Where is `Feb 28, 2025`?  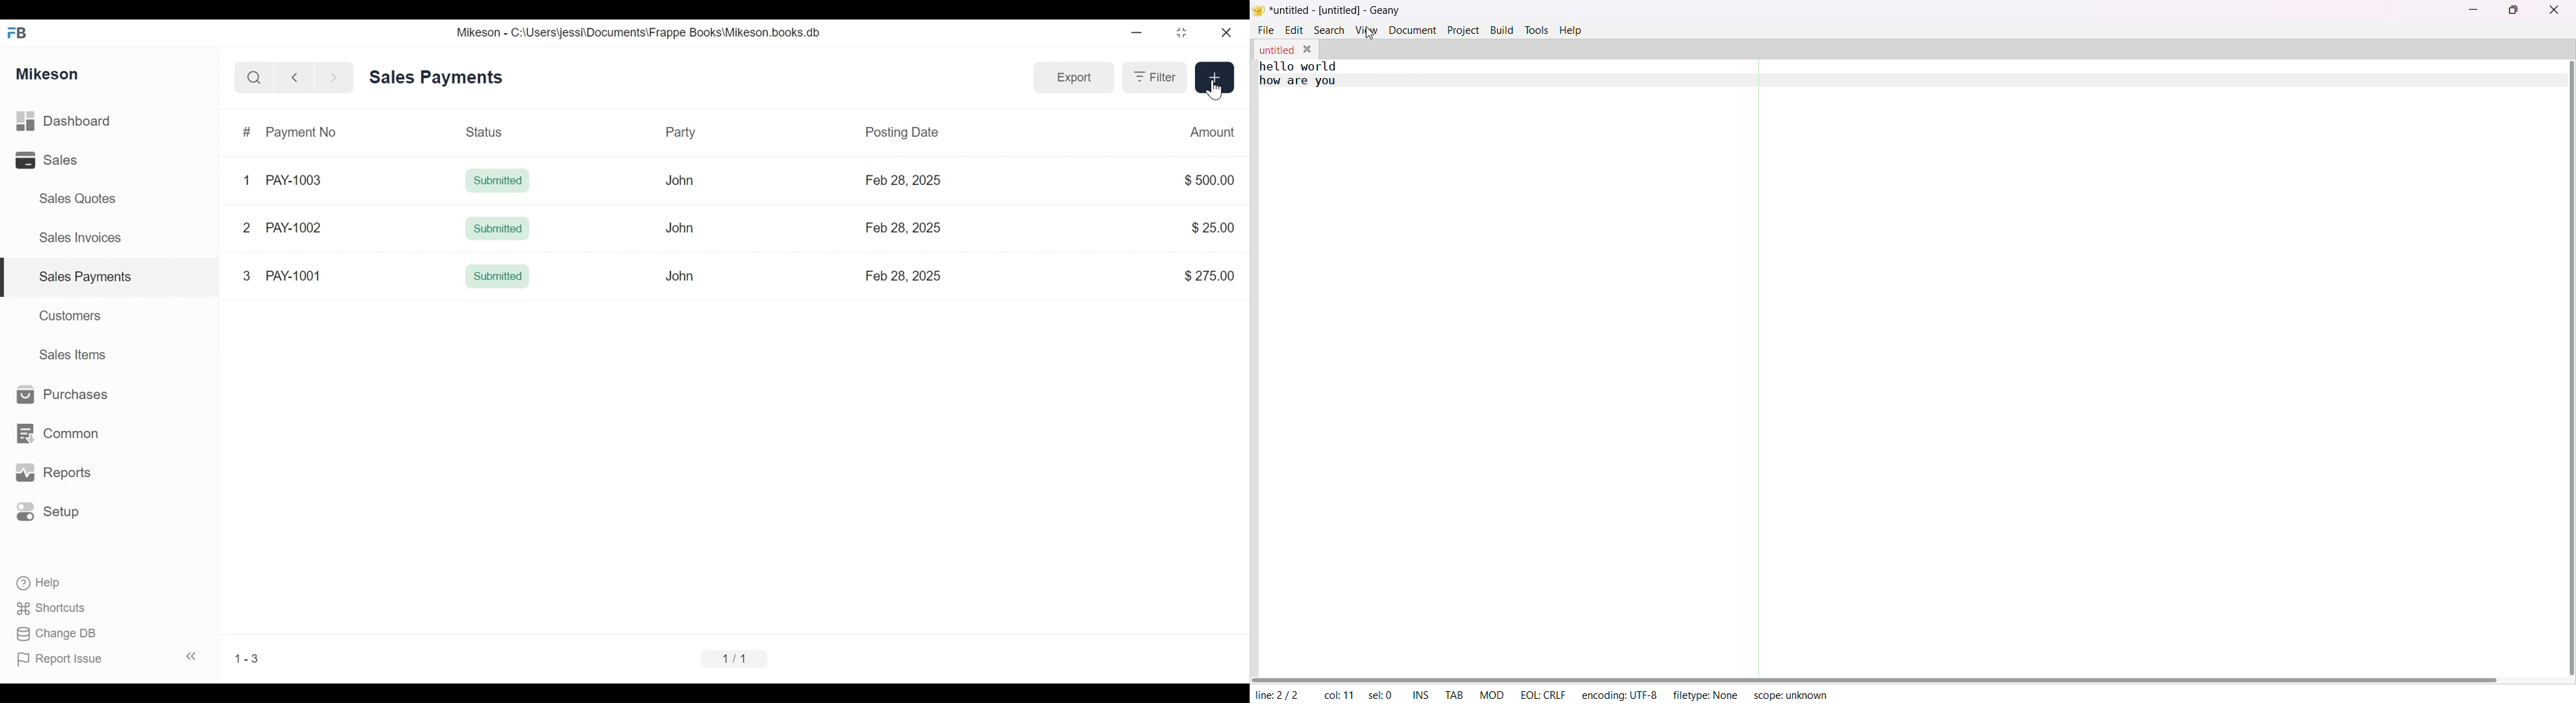 Feb 28, 2025 is located at coordinates (904, 276).